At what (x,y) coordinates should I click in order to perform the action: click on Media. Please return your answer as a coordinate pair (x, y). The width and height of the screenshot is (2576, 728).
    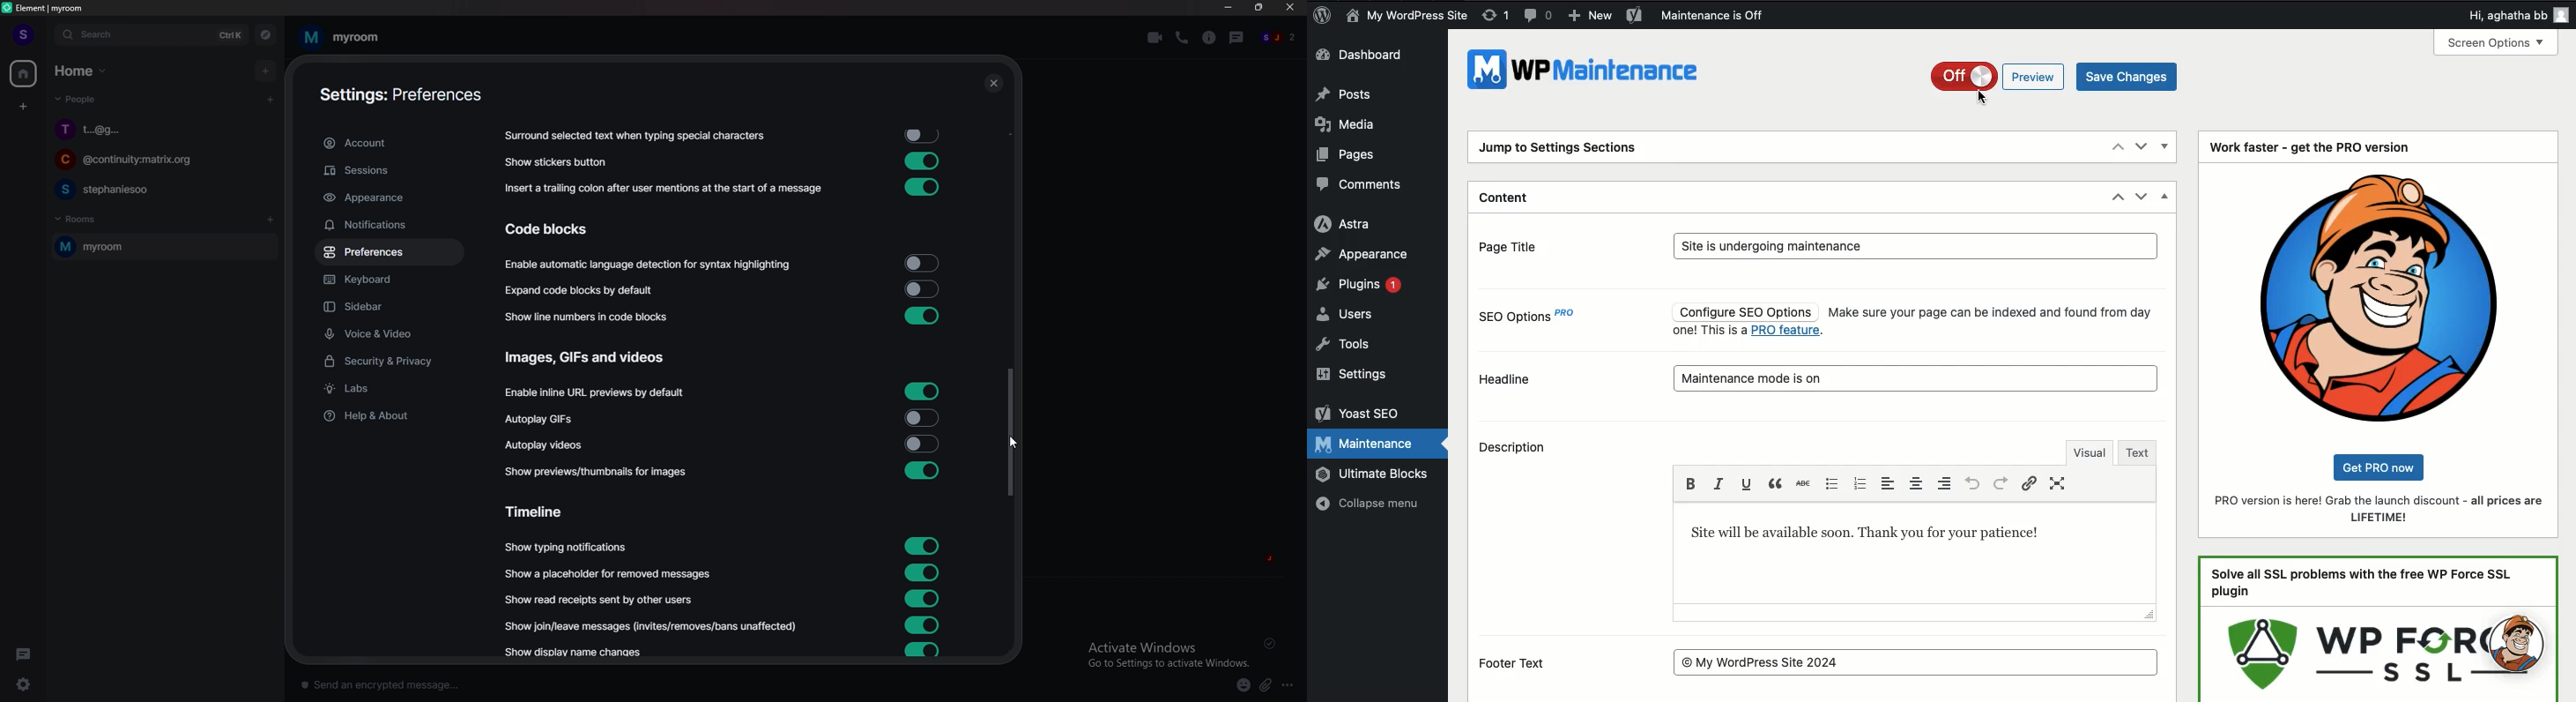
    Looking at the image, I should click on (1345, 123).